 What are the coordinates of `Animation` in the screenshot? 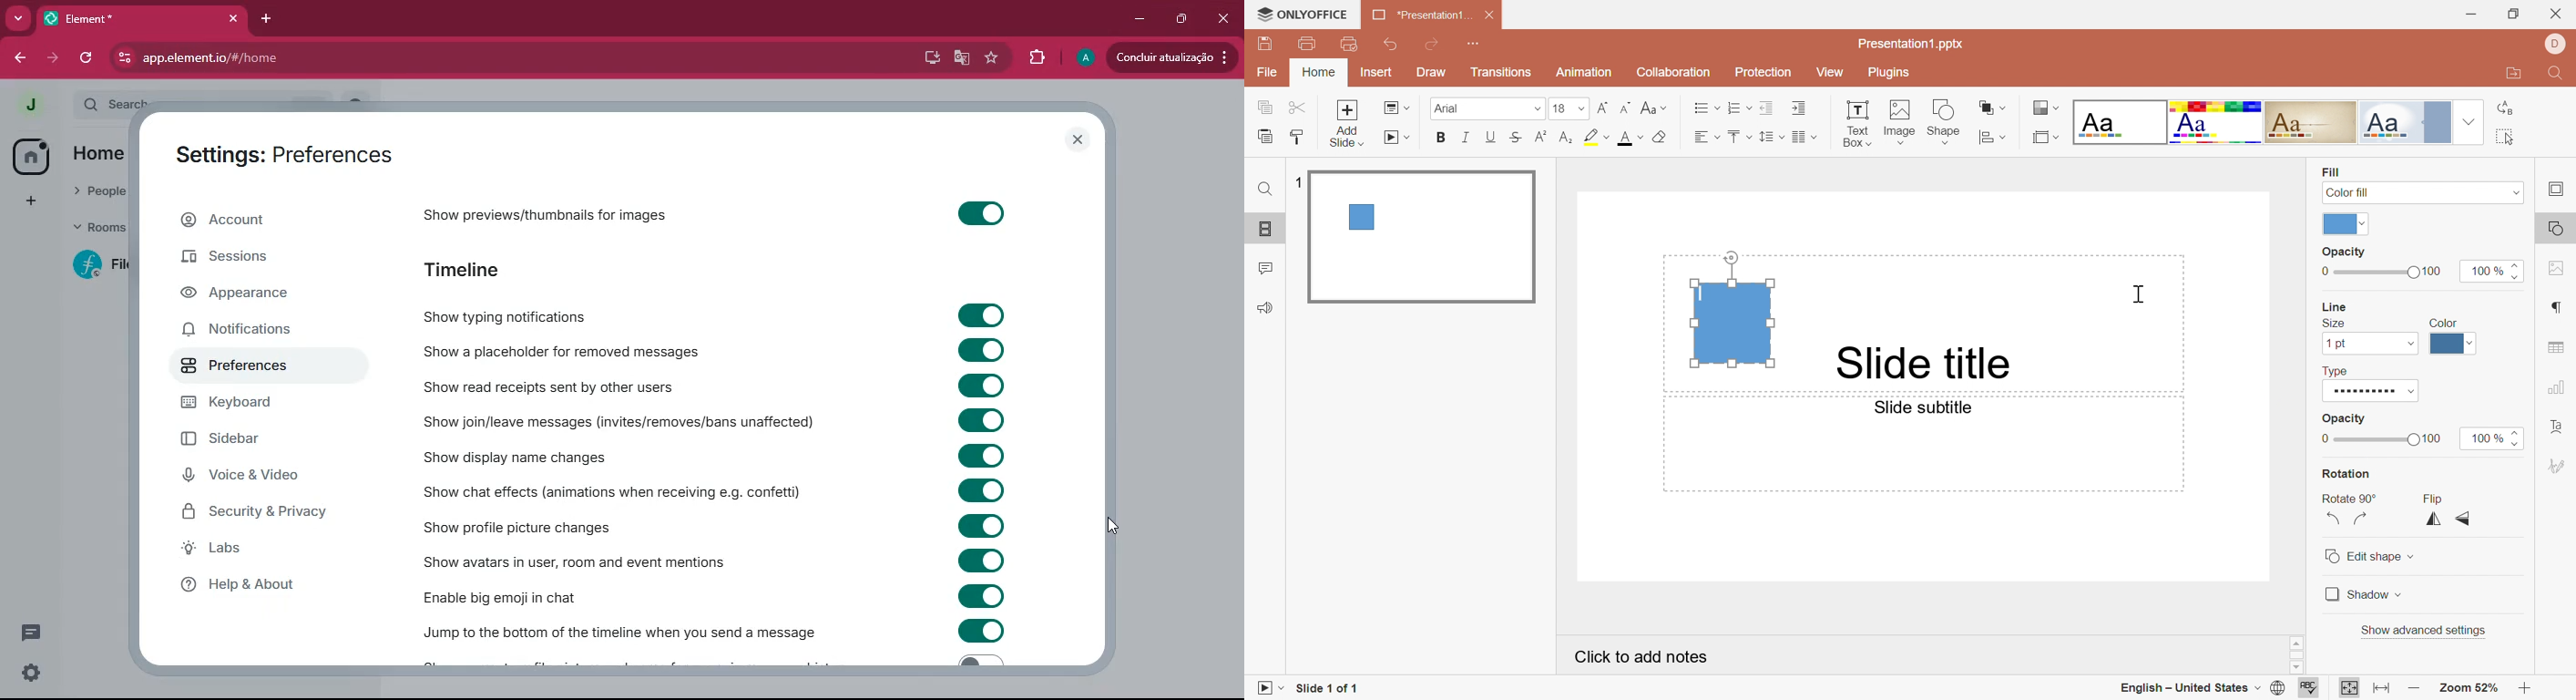 It's located at (1587, 71).